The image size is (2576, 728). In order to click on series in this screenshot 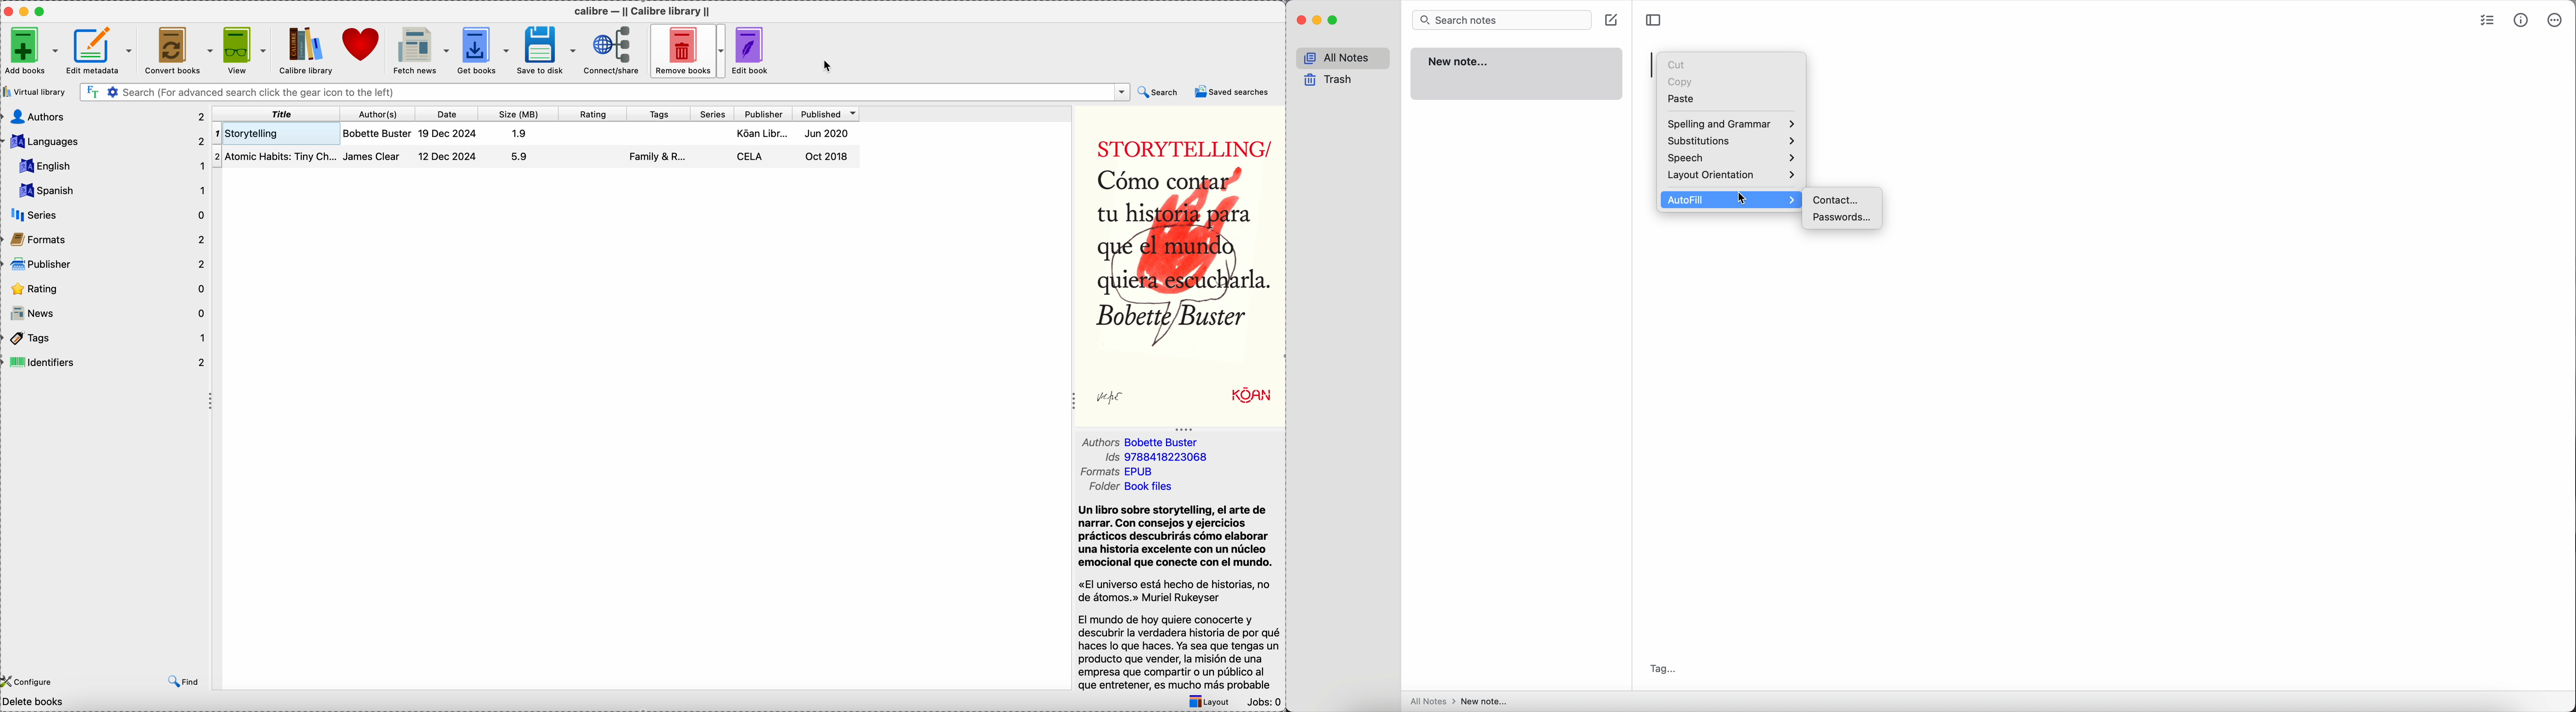, I will do `click(713, 113)`.